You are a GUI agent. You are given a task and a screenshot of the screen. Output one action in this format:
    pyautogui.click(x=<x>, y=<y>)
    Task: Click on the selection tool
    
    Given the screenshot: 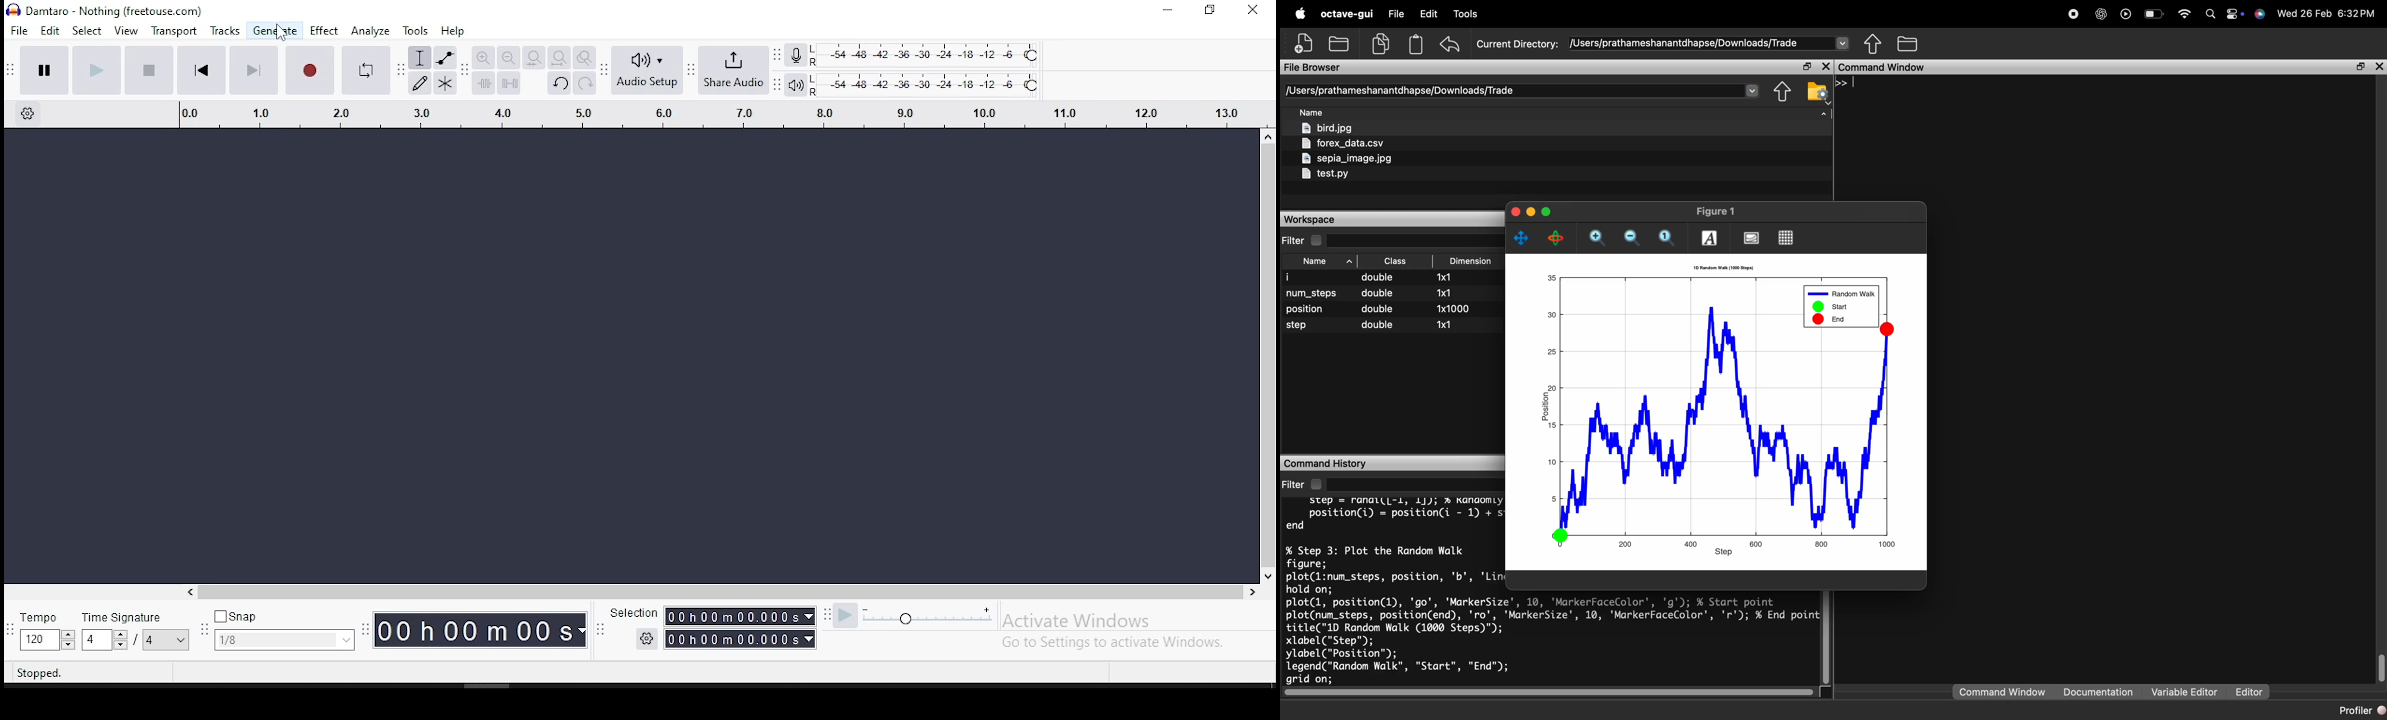 What is the action you would take?
    pyautogui.click(x=419, y=57)
    